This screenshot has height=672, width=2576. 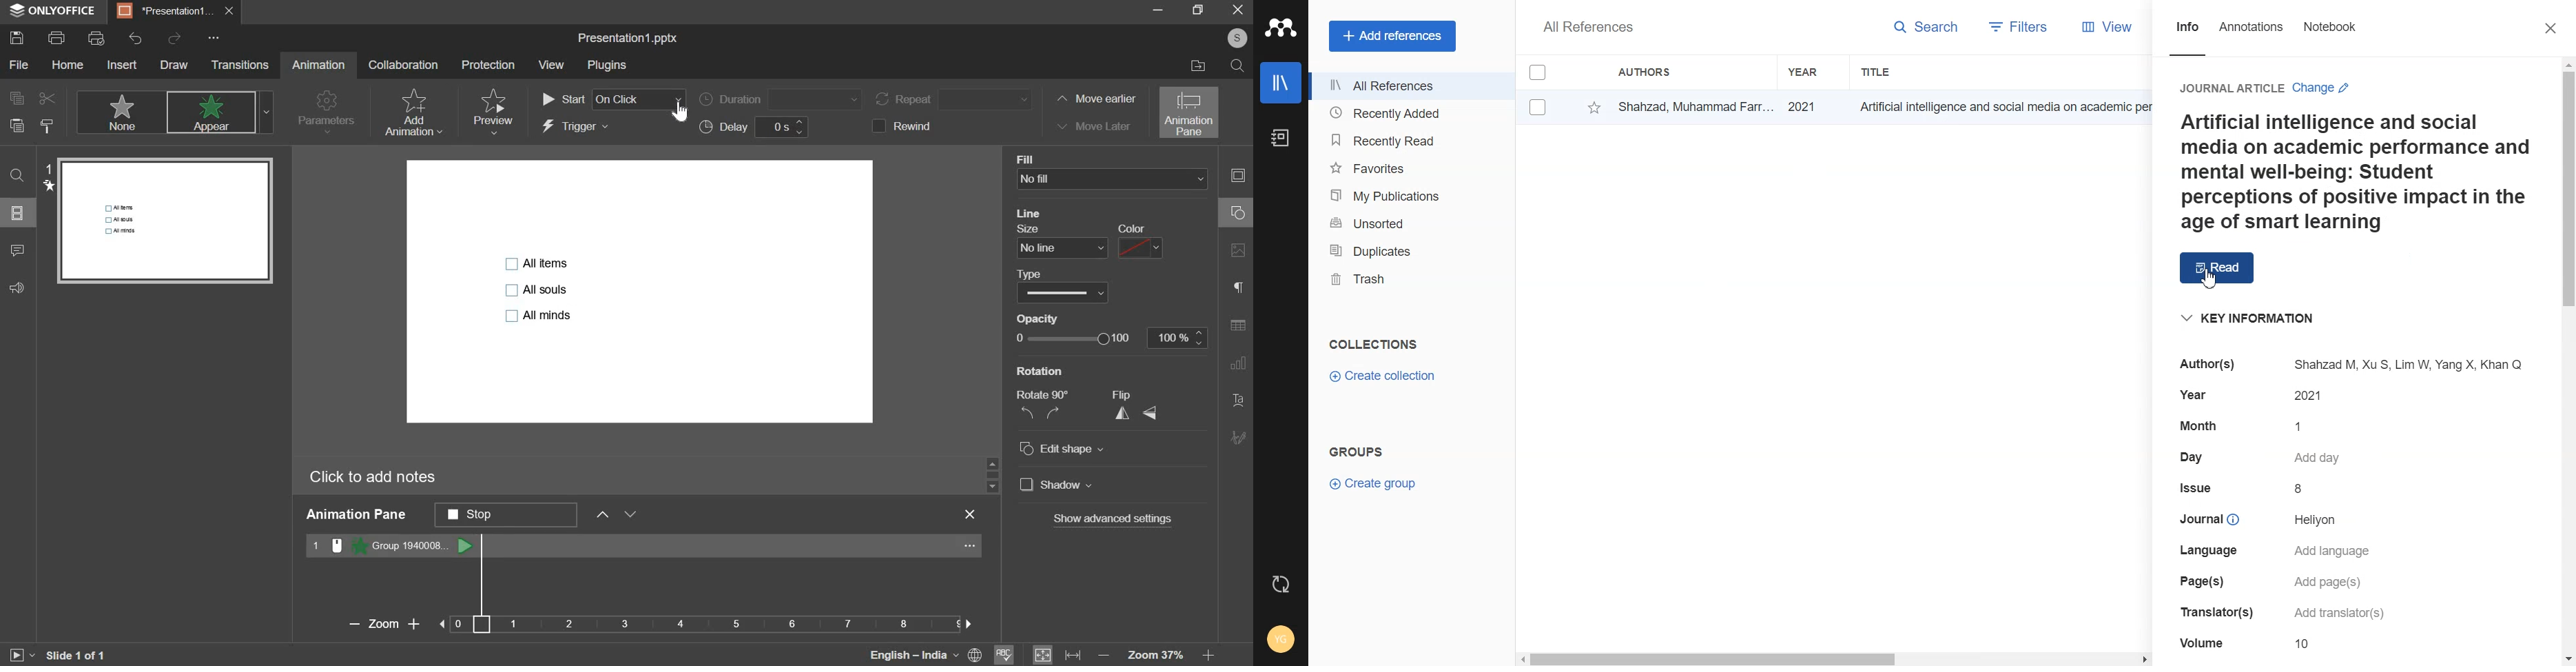 What do you see at coordinates (1198, 11) in the screenshot?
I see `maximize` at bounding box center [1198, 11].